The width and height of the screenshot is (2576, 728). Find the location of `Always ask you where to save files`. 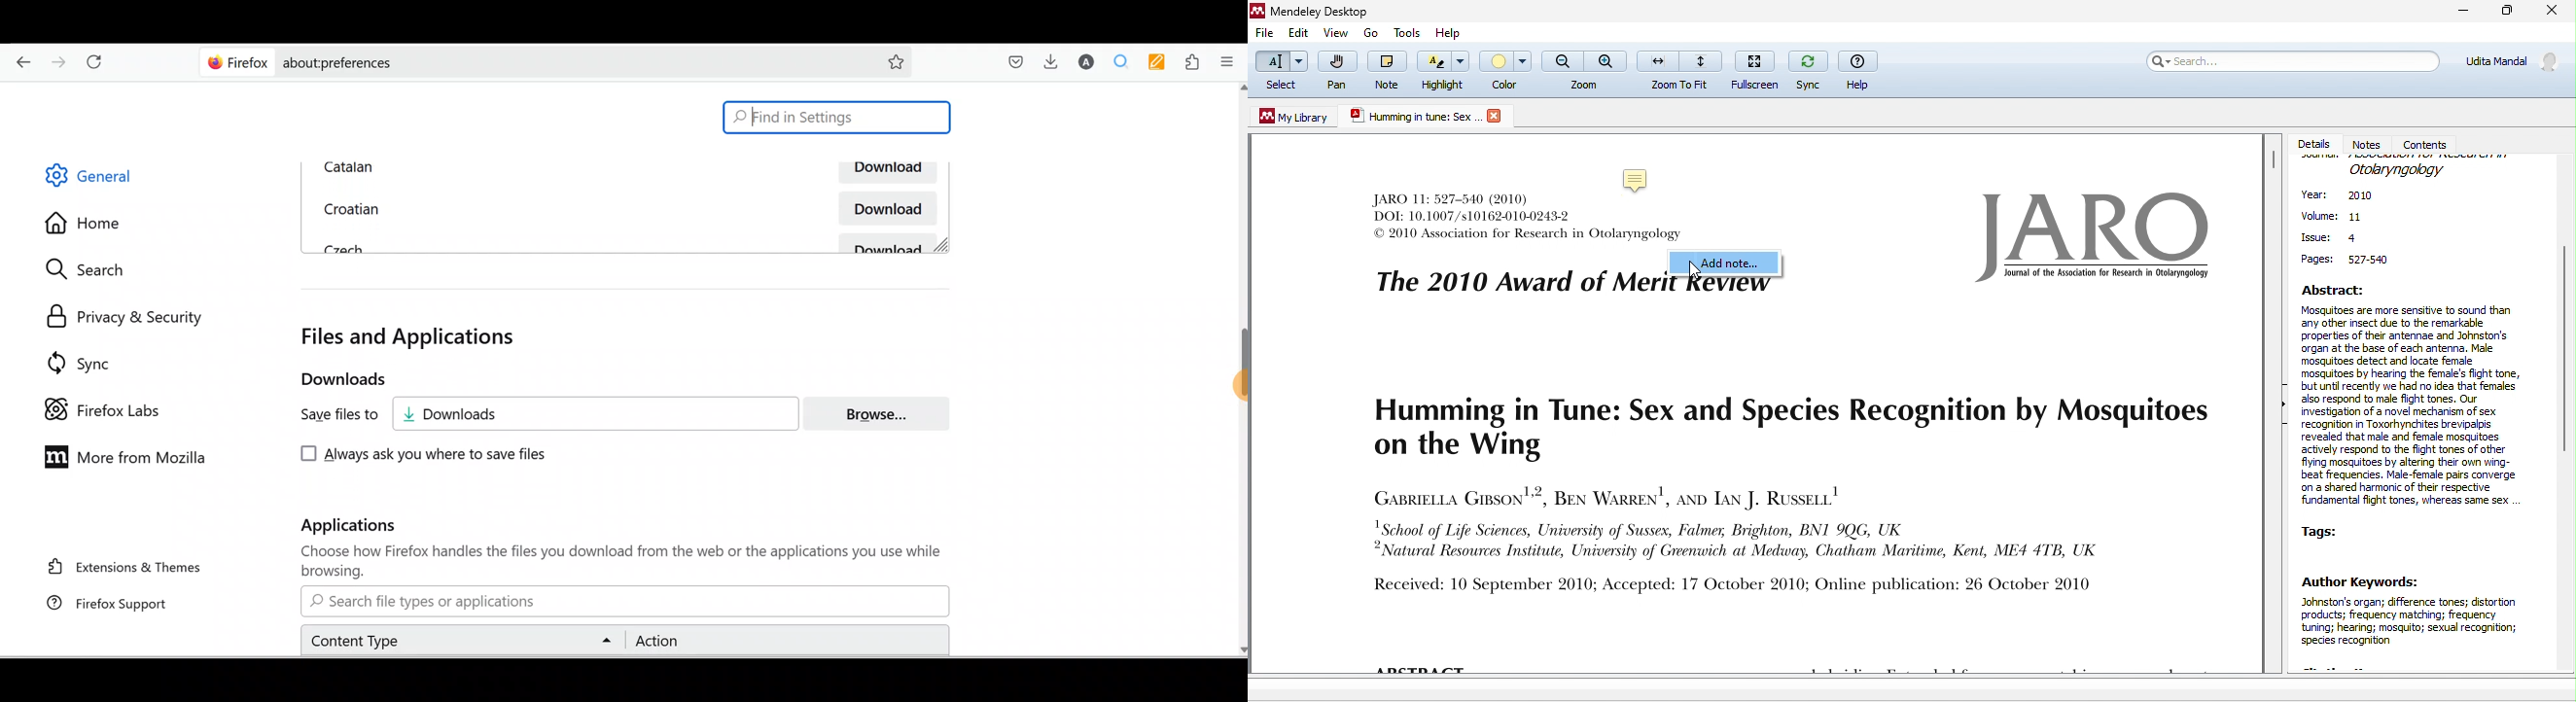

Always ask you where to save files is located at coordinates (421, 456).